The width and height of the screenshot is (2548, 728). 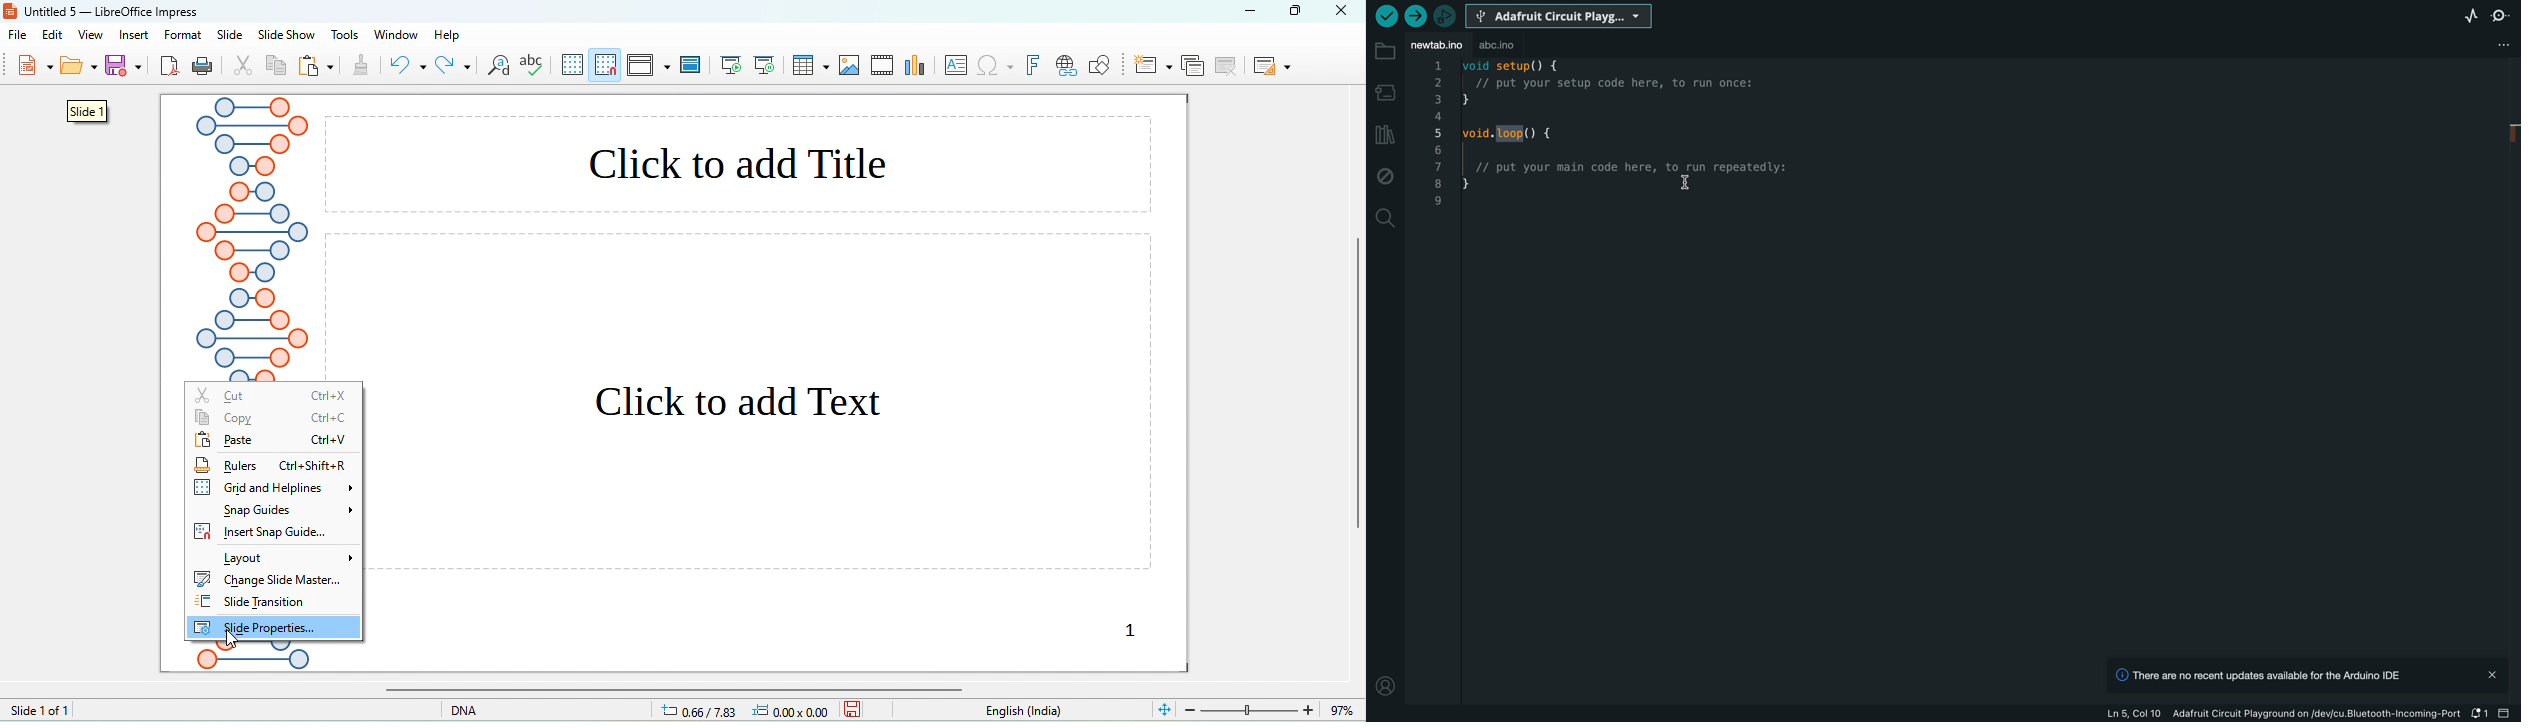 What do you see at coordinates (277, 68) in the screenshot?
I see `copy` at bounding box center [277, 68].